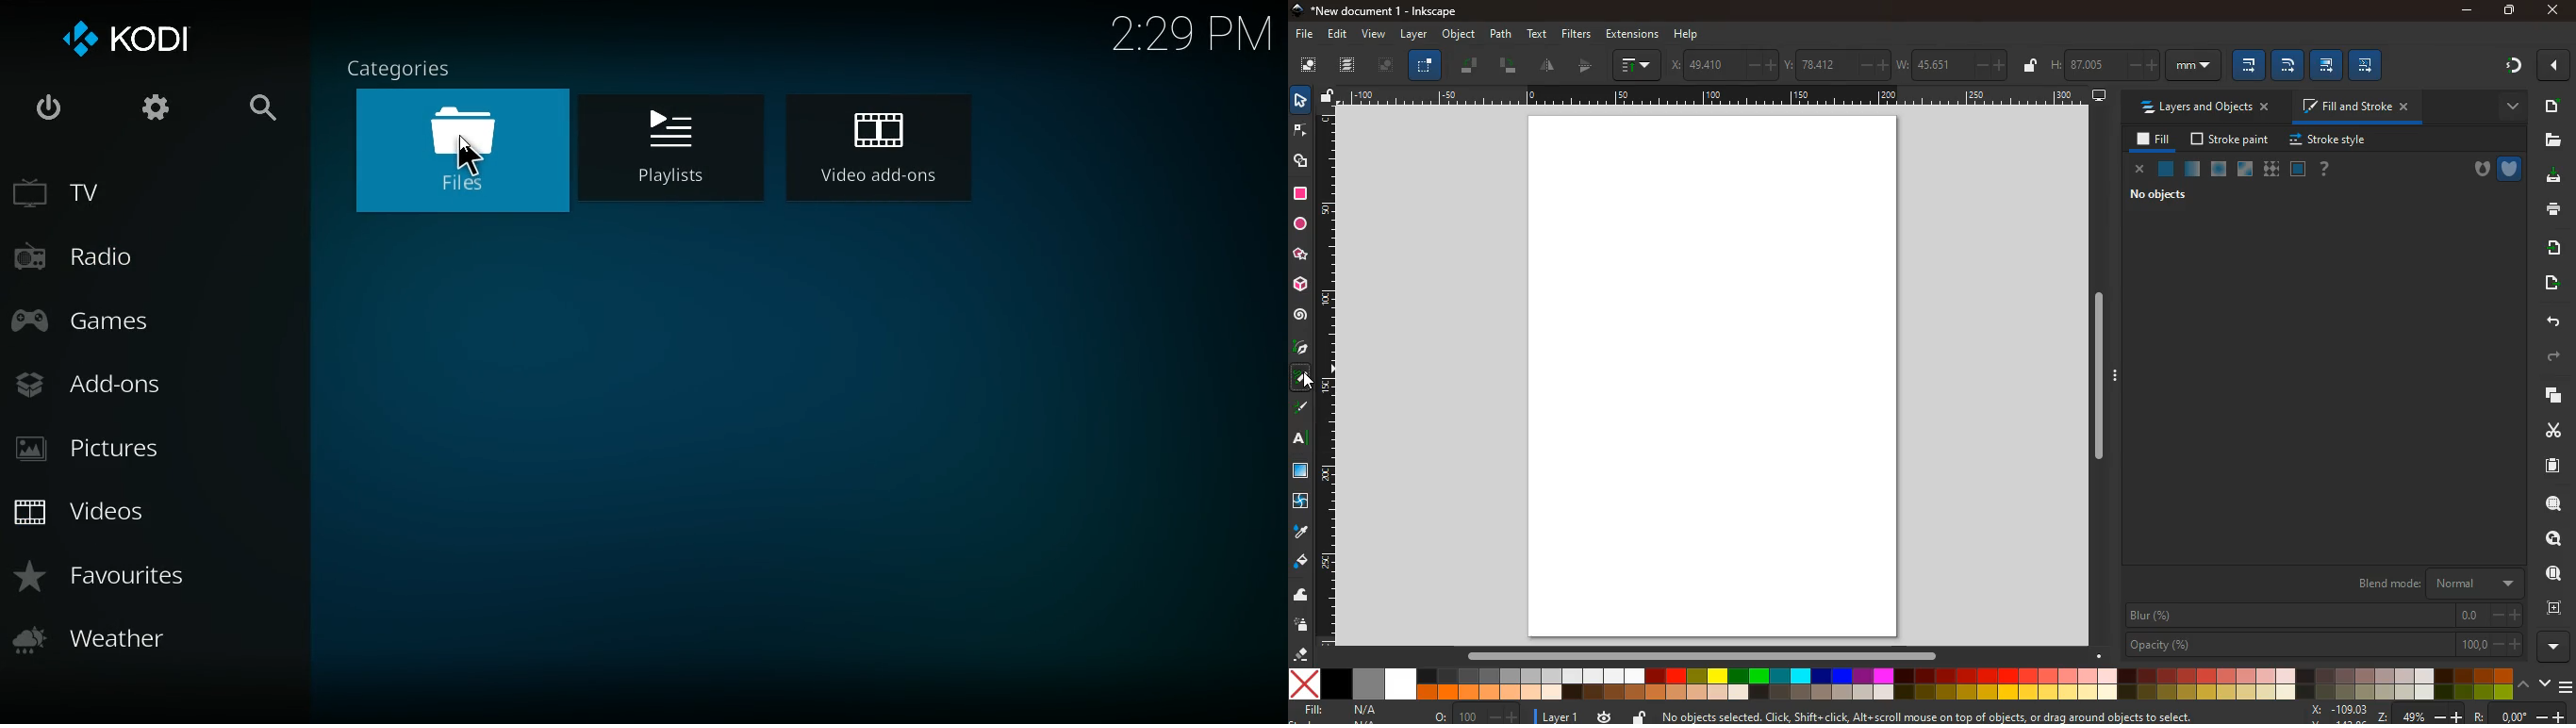 The image size is (2576, 728). I want to click on Horizontal scroll bar, so click(1693, 655).